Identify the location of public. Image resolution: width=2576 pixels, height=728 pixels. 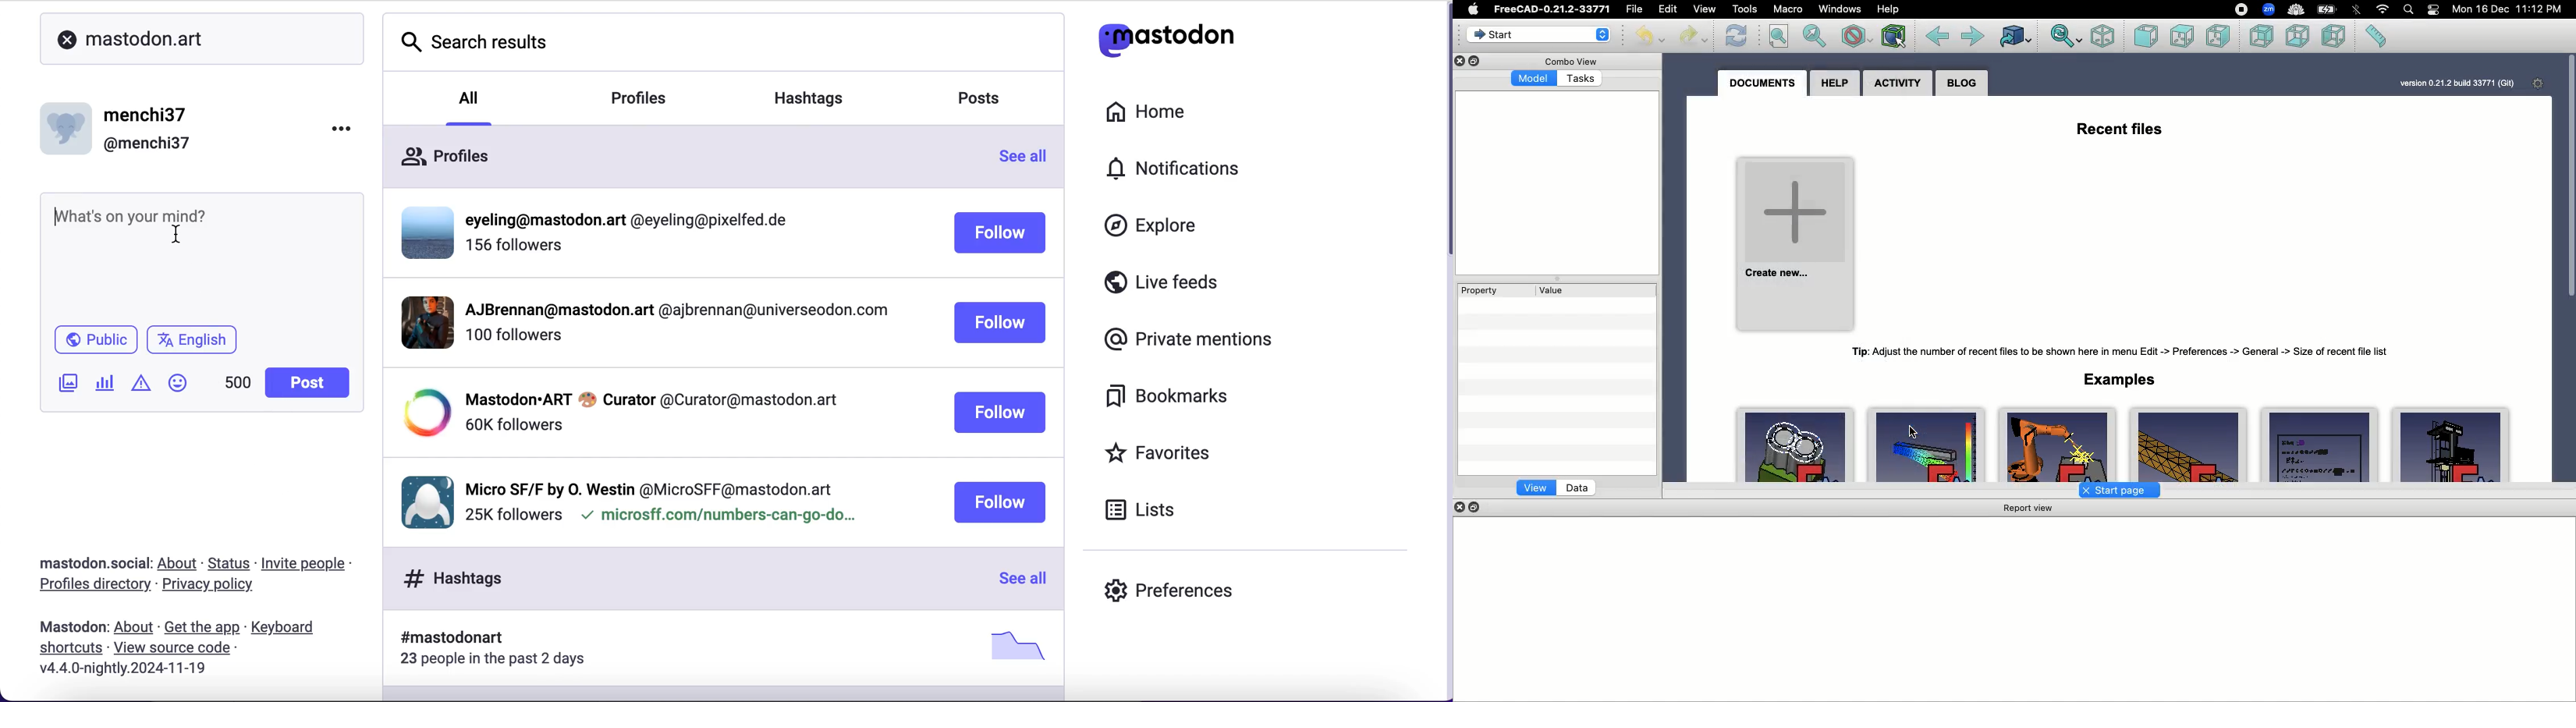
(96, 341).